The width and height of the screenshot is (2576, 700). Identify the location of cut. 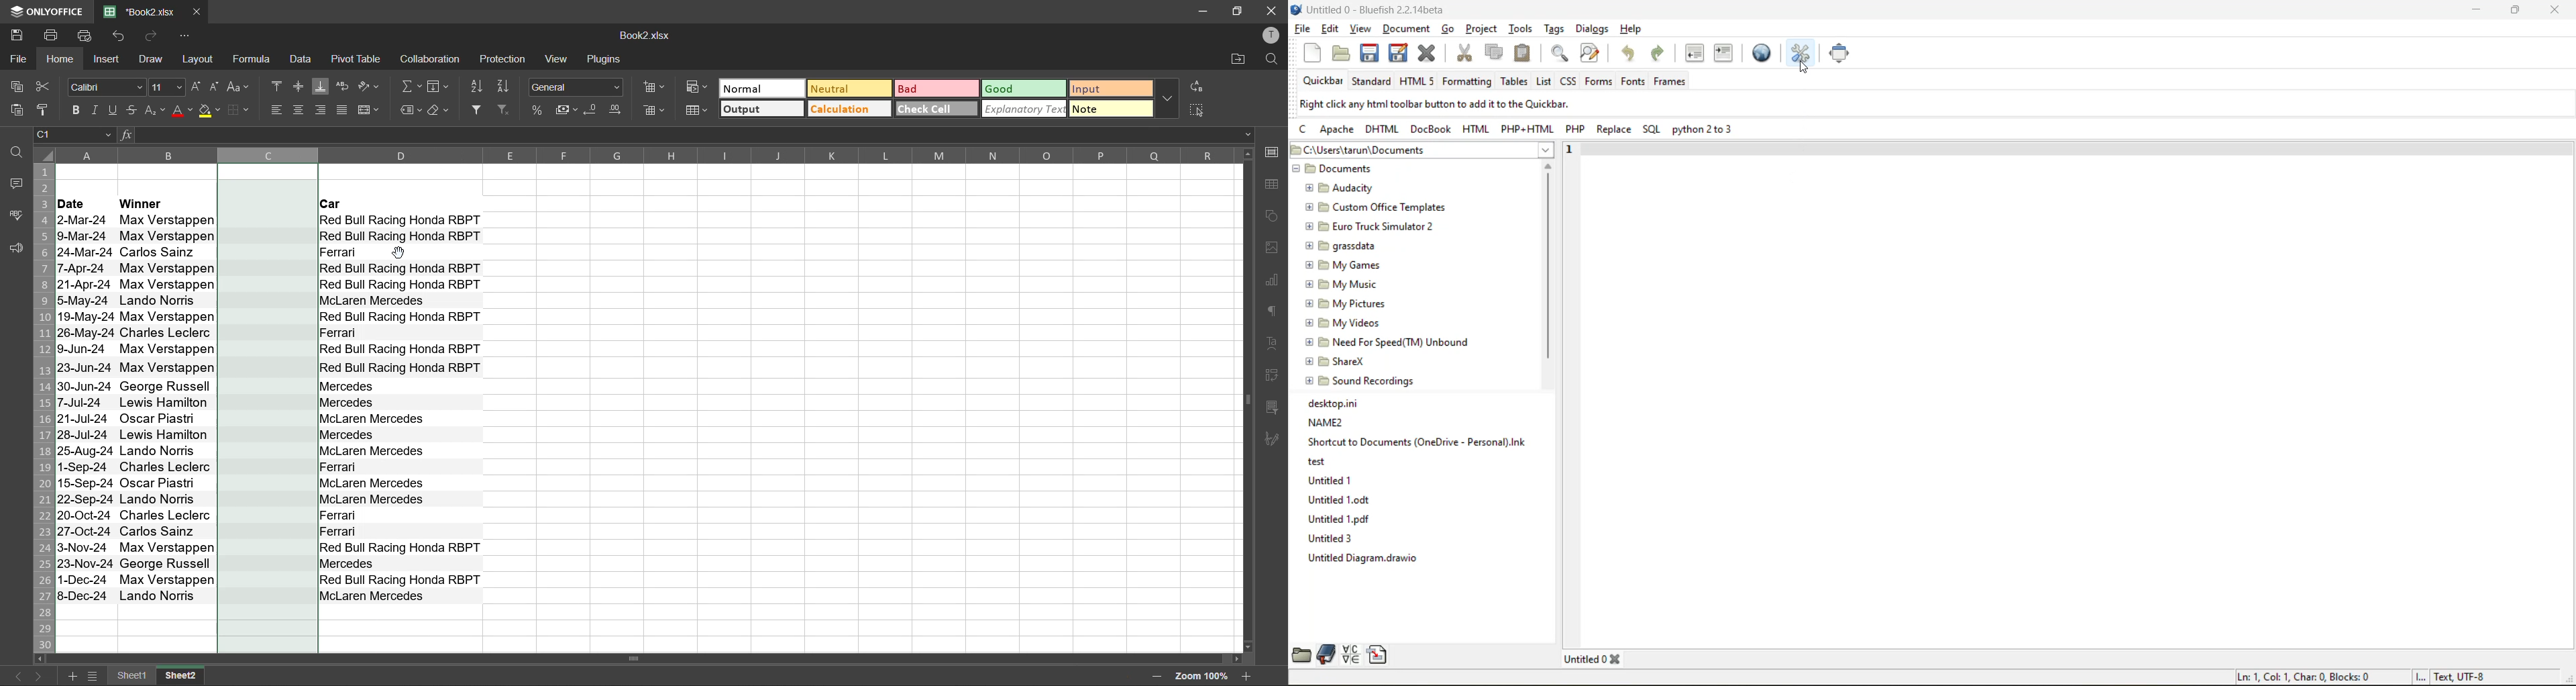
(42, 86).